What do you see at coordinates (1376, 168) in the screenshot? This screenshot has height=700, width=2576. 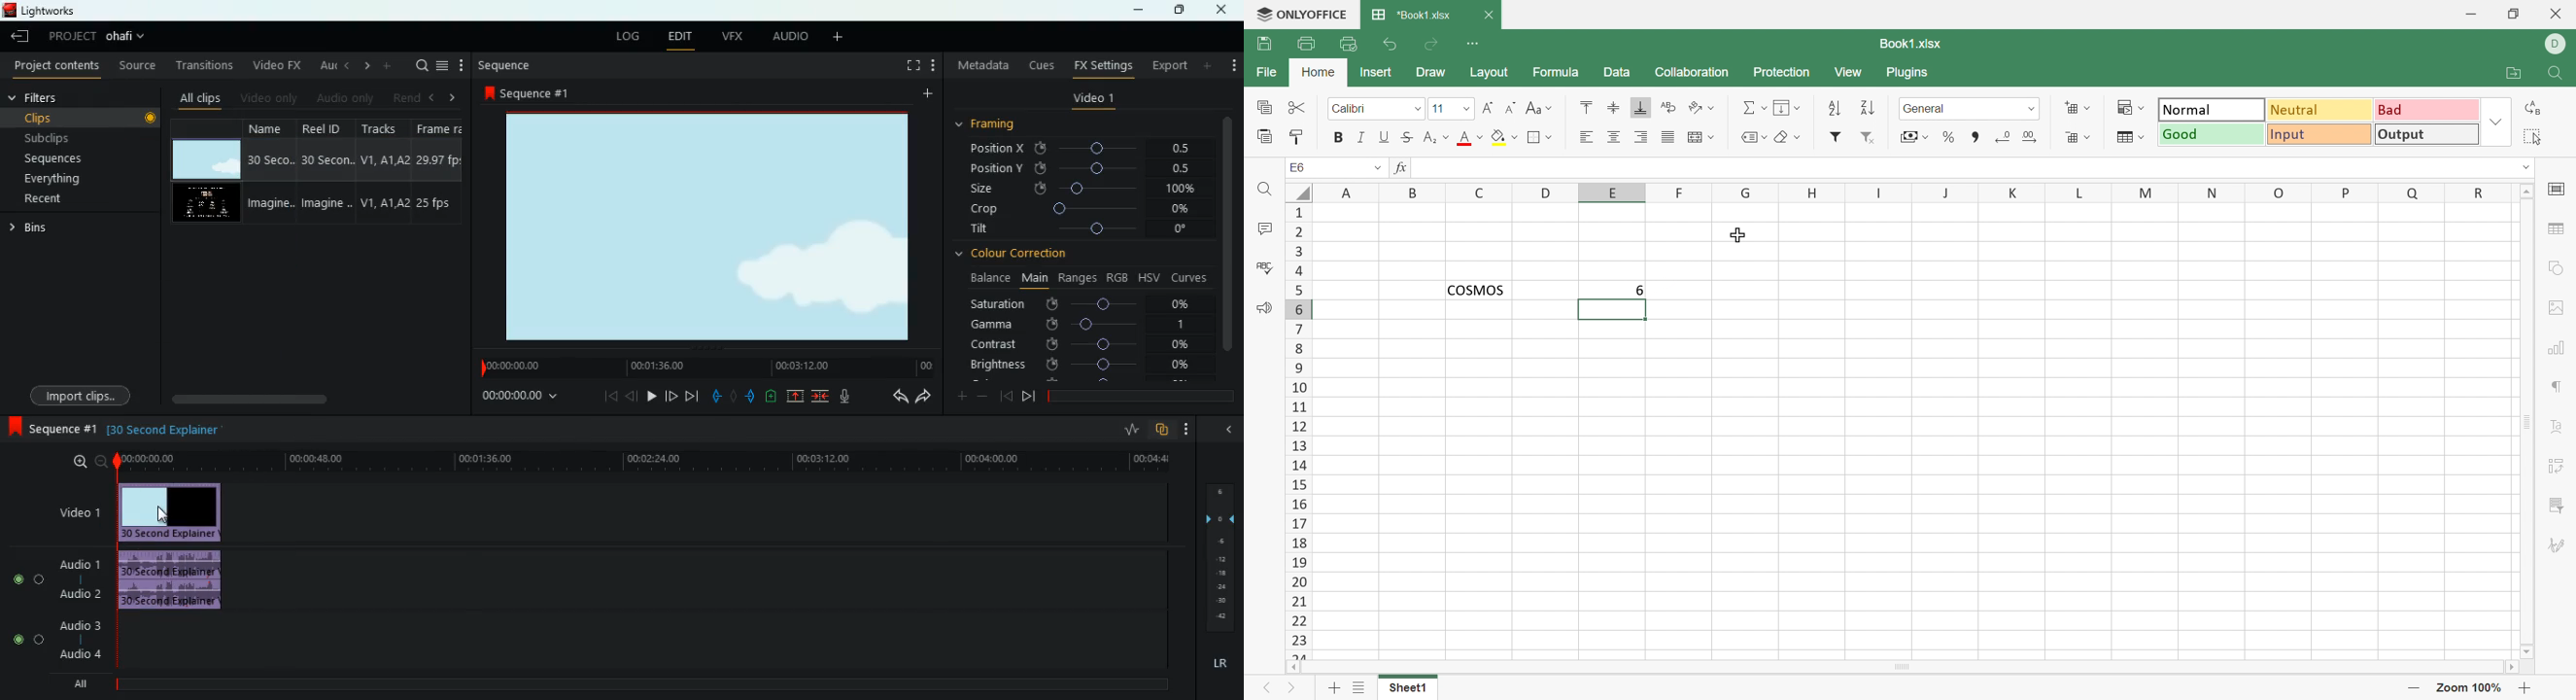 I see `Drop Down` at bounding box center [1376, 168].